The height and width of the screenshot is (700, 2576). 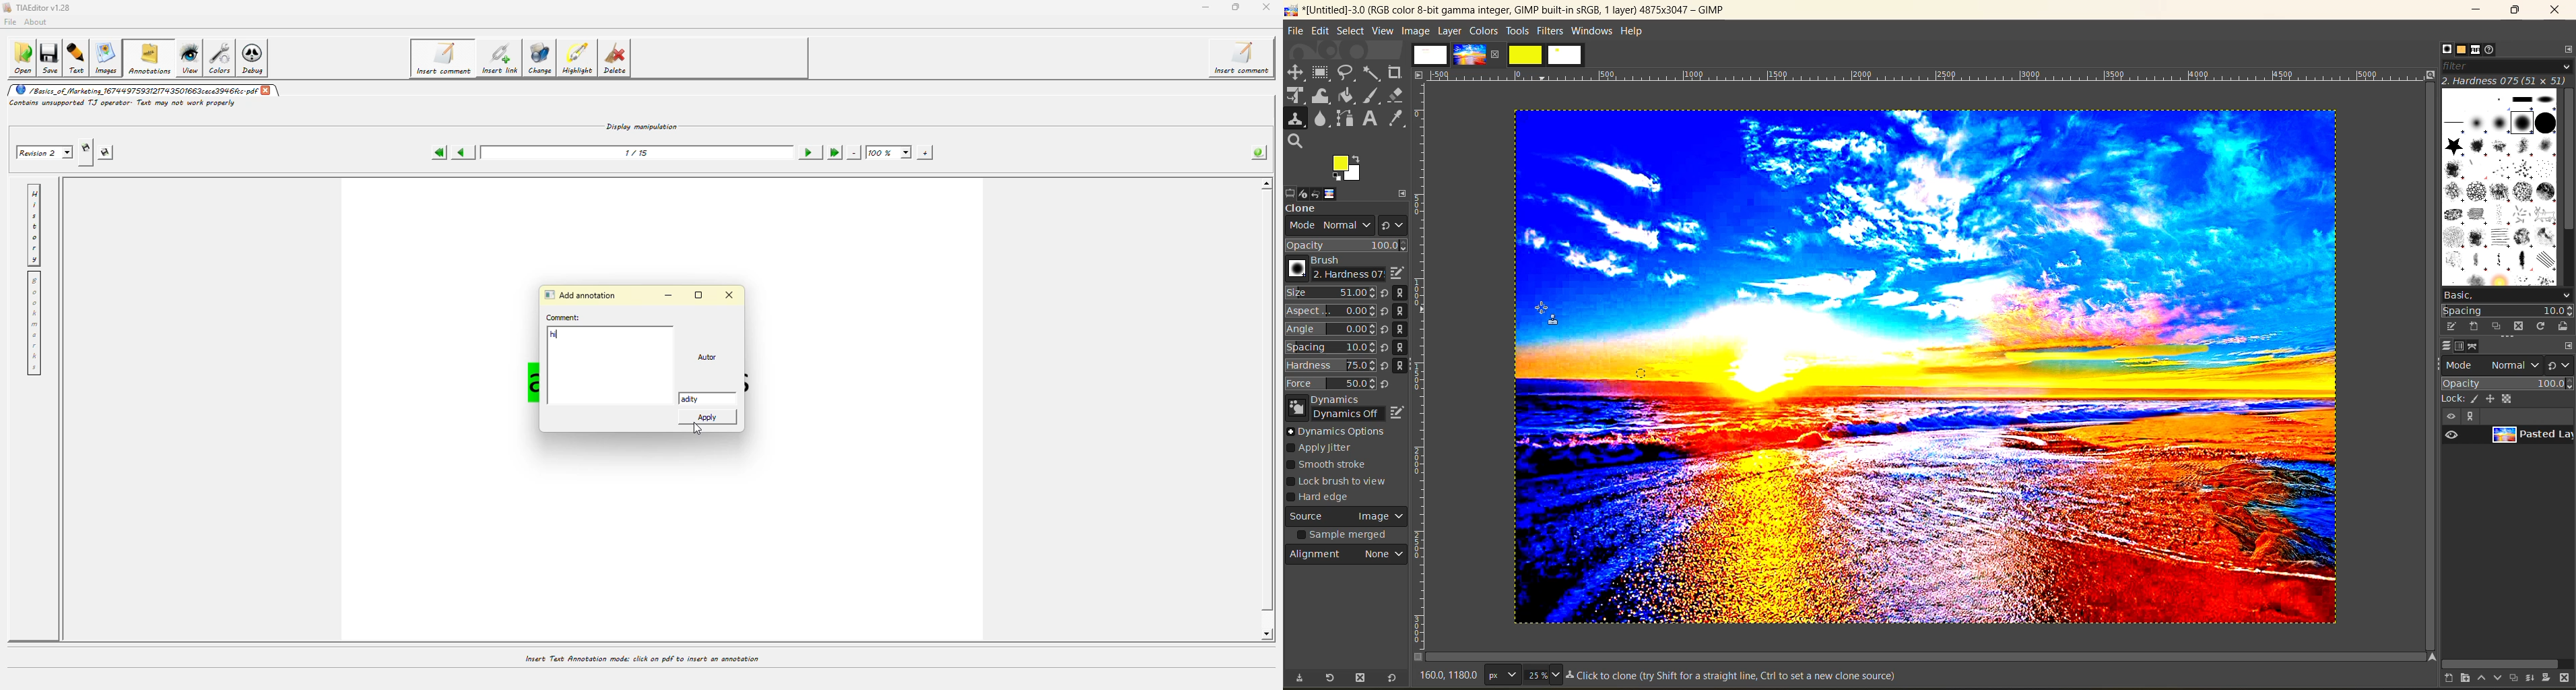 What do you see at coordinates (1344, 536) in the screenshot?
I see `sample merged` at bounding box center [1344, 536].